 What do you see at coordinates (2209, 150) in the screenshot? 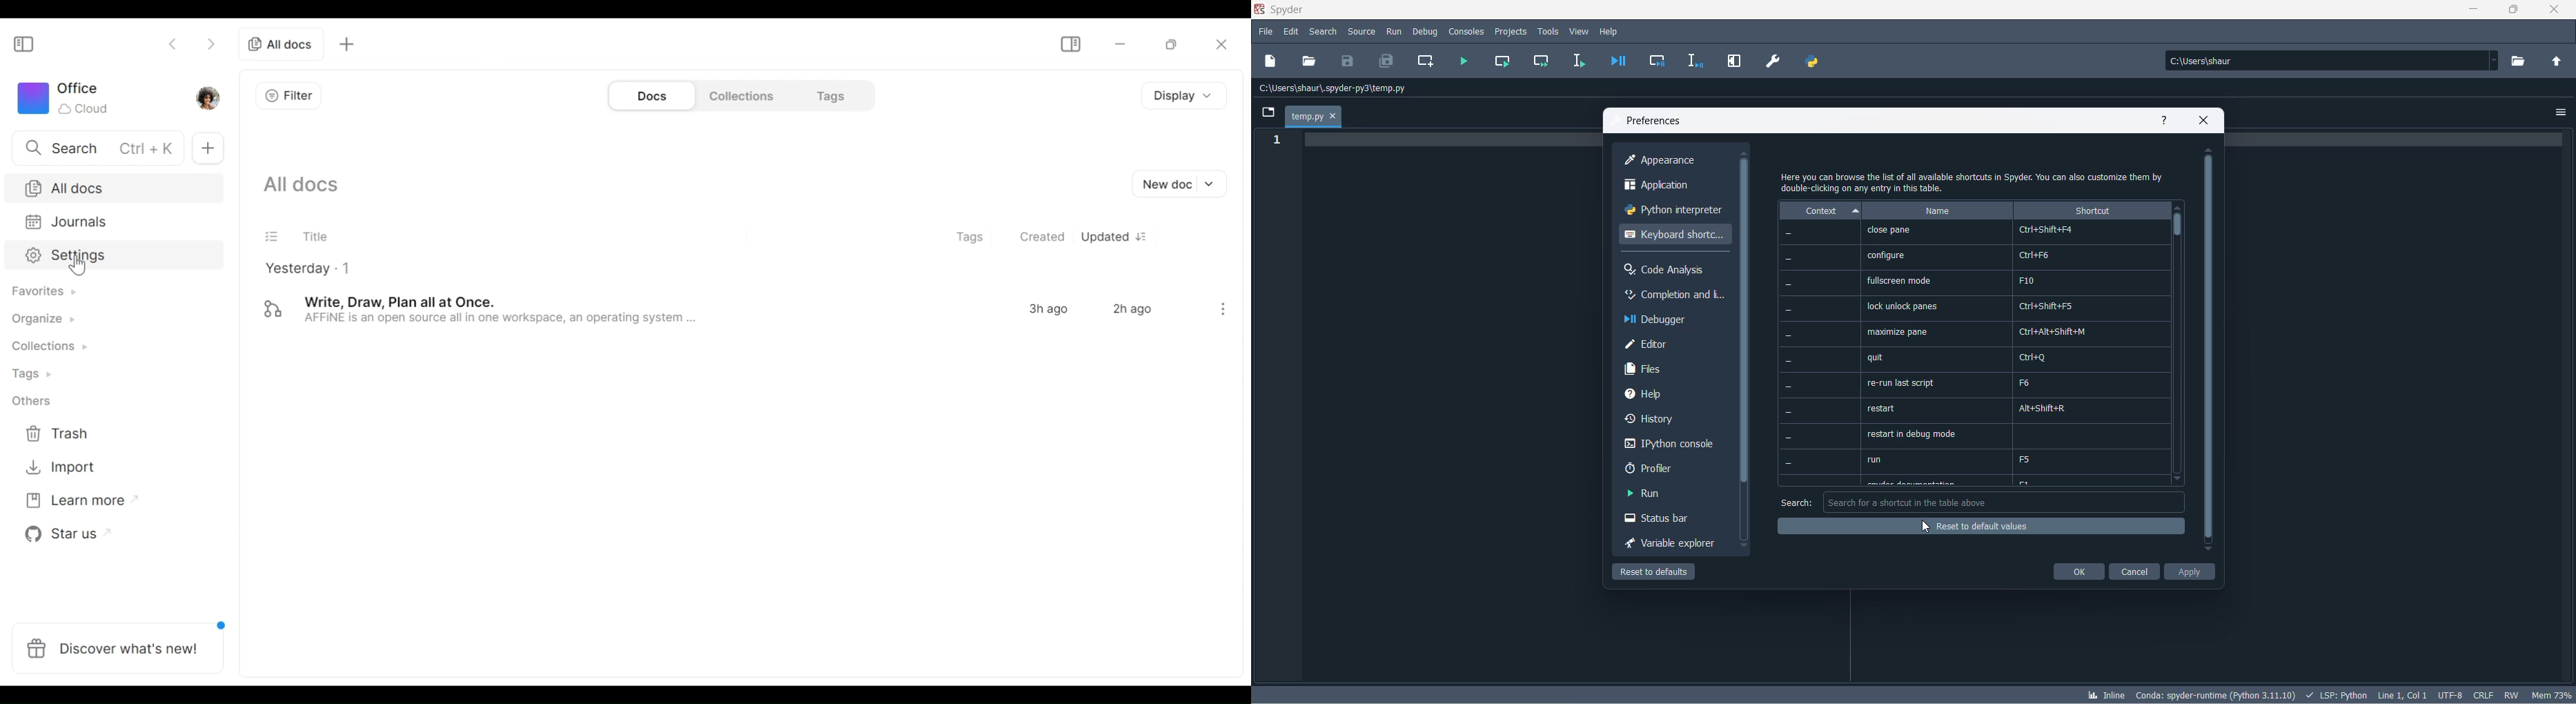
I see `move up` at bounding box center [2209, 150].